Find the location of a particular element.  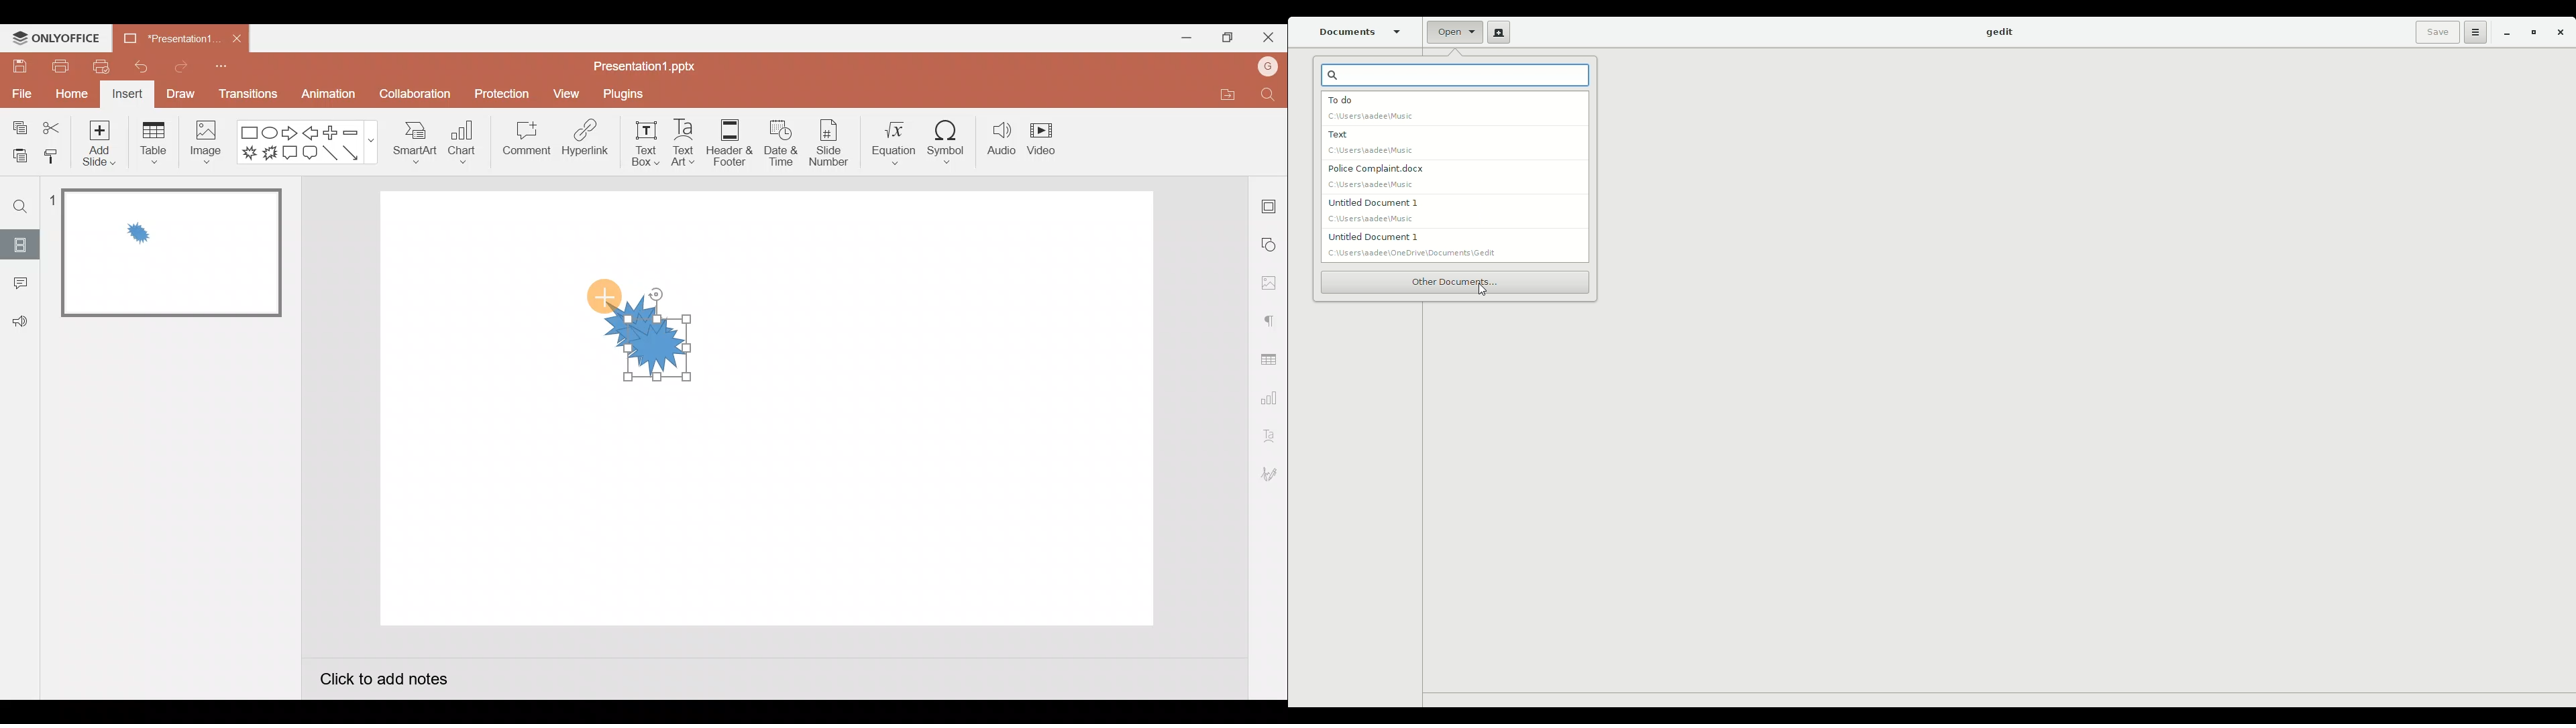

Minus is located at coordinates (354, 131).